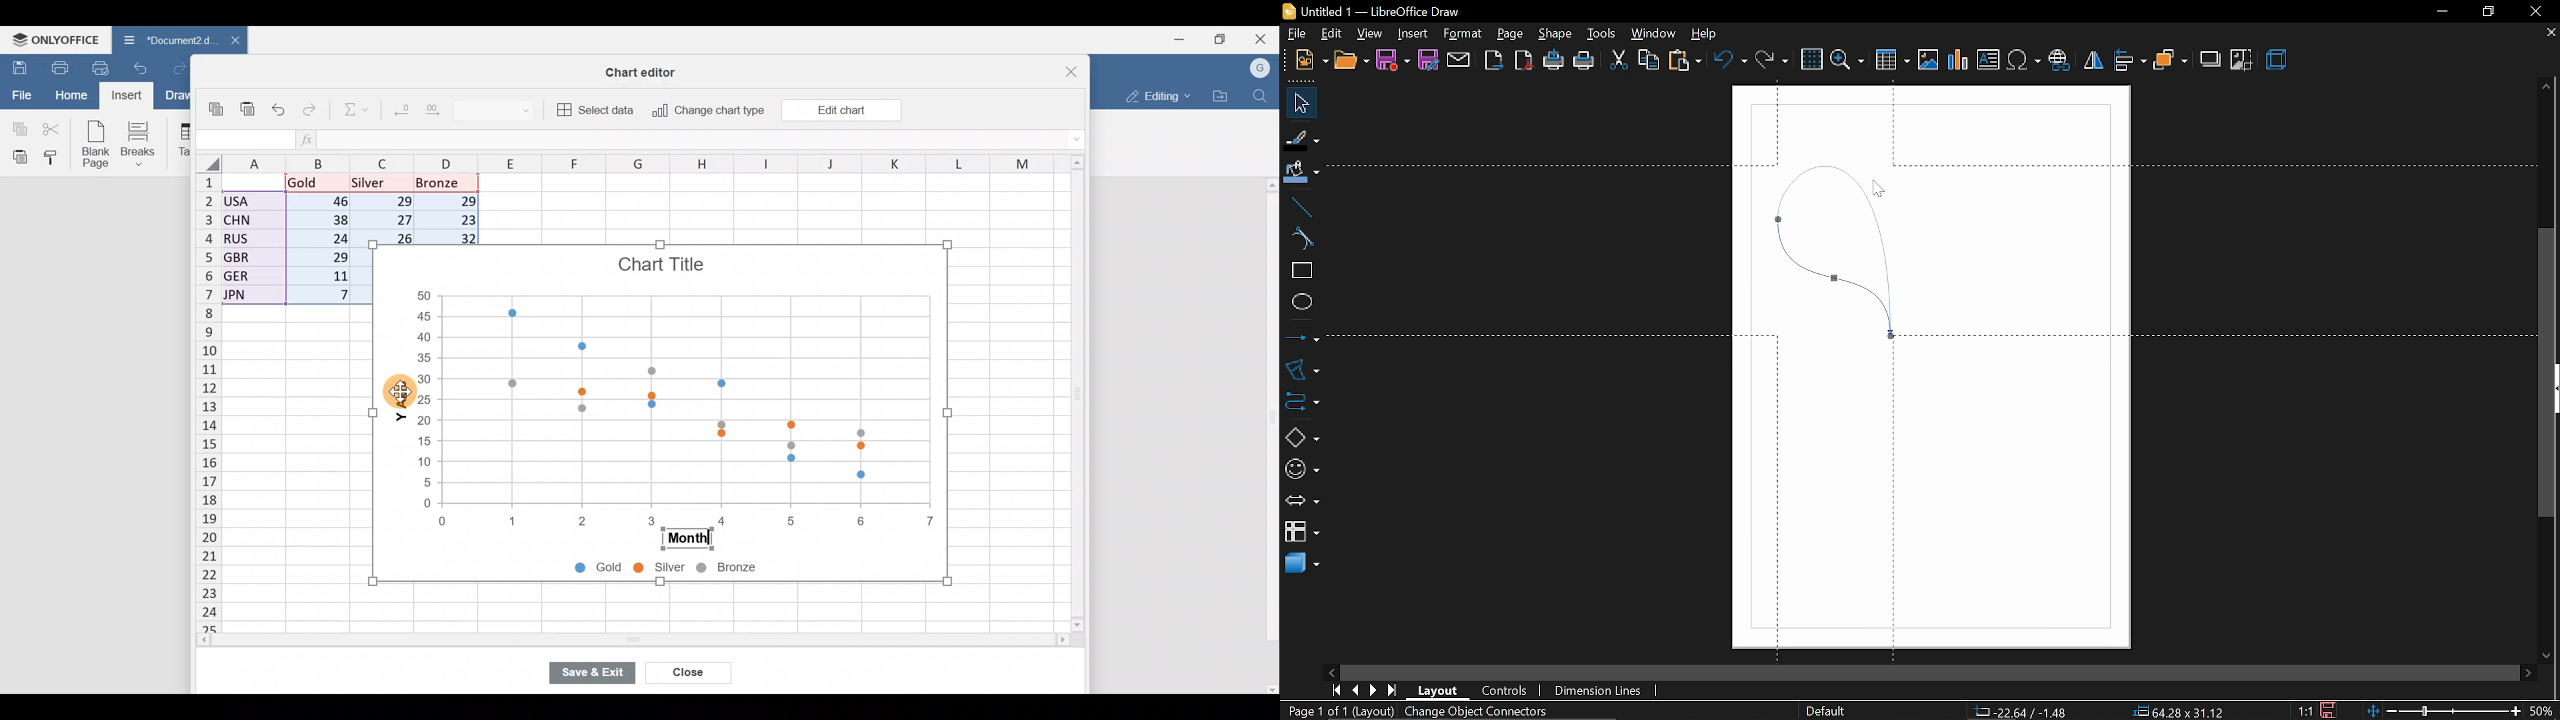 This screenshot has height=728, width=2576. I want to click on Chart image, so click(660, 385).